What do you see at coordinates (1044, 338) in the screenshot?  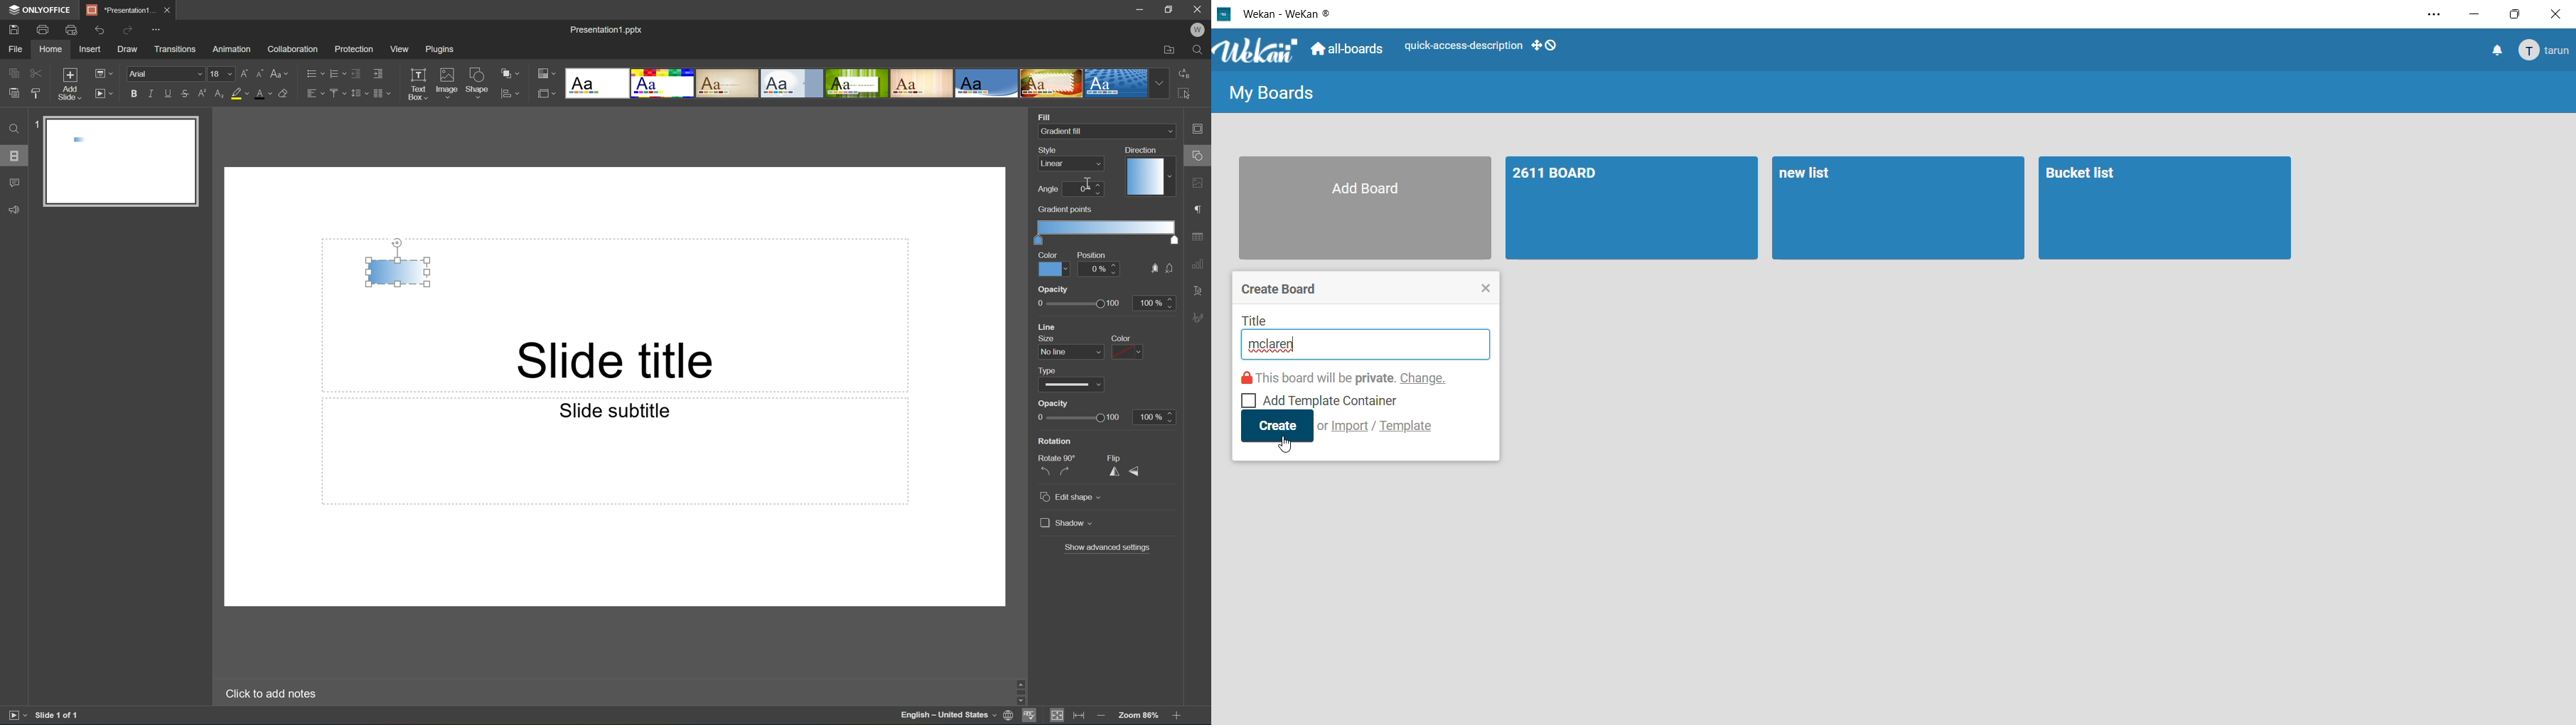 I see `size` at bounding box center [1044, 338].